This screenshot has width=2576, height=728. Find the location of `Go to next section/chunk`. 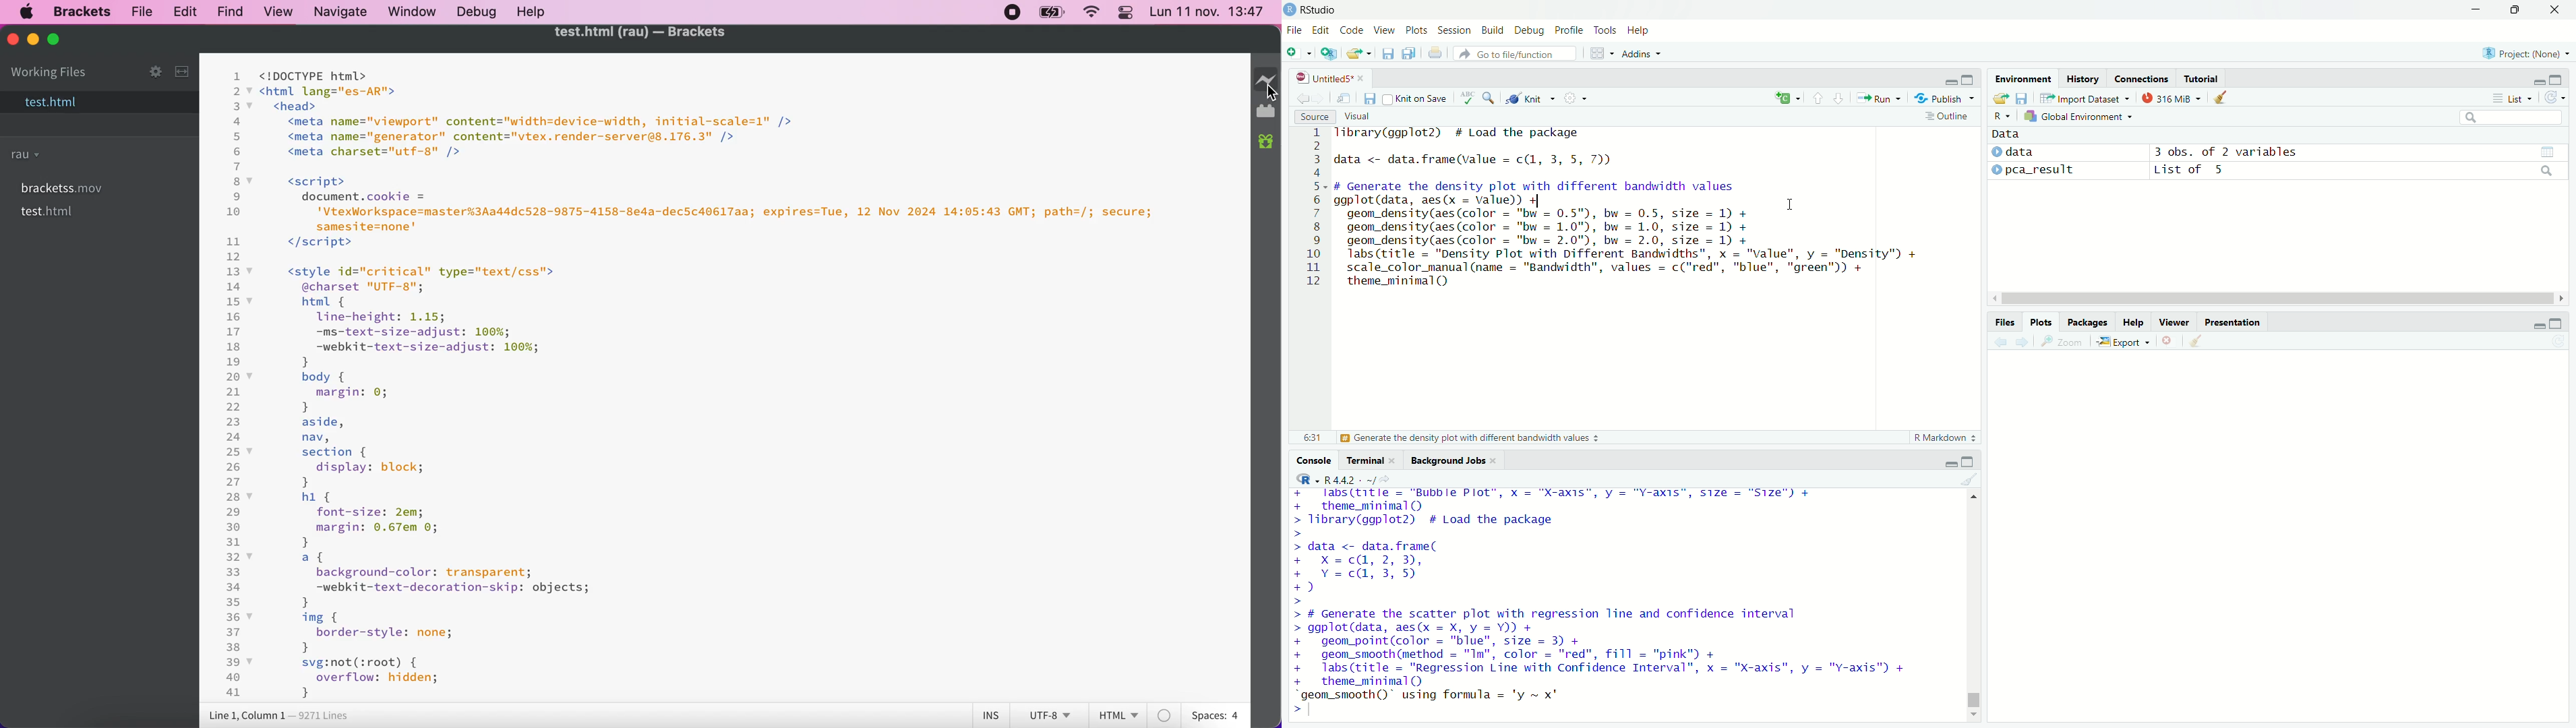

Go to next section/chunk is located at coordinates (1838, 97).